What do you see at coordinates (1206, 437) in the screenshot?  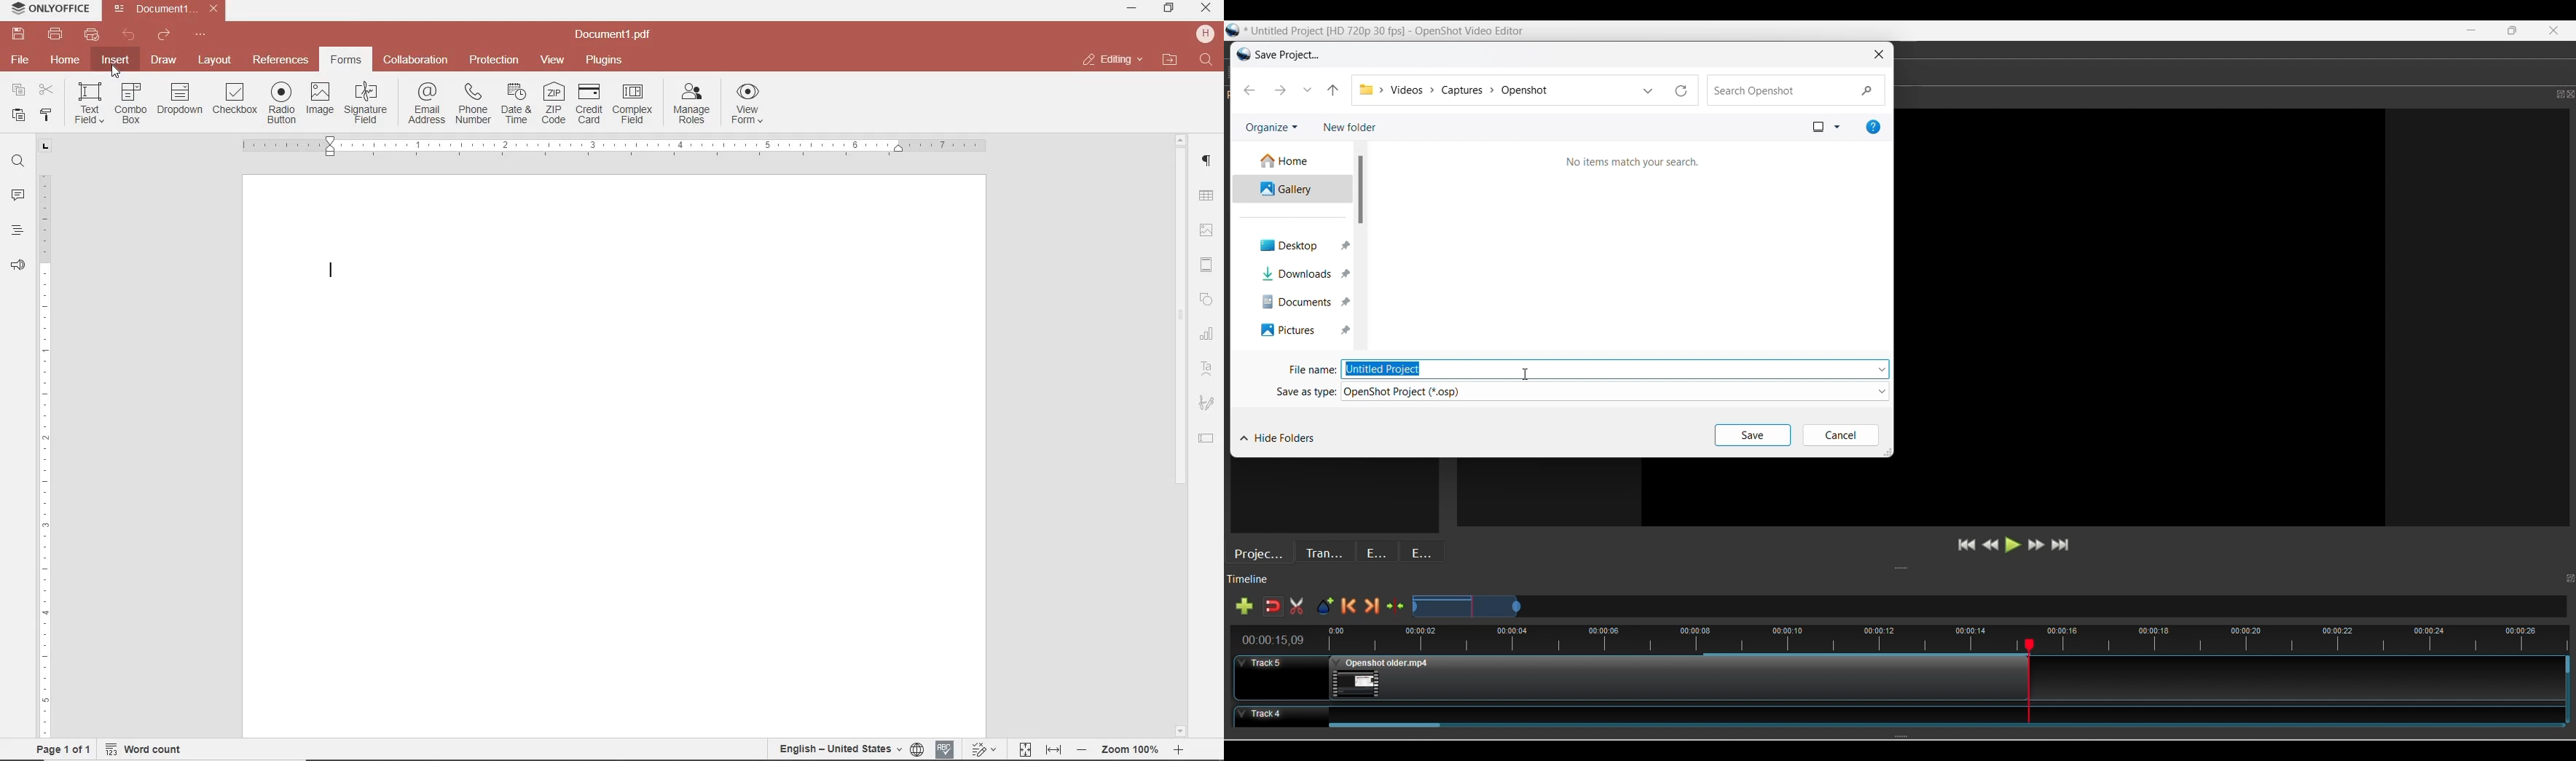 I see `TEXT FIELD` at bounding box center [1206, 437].